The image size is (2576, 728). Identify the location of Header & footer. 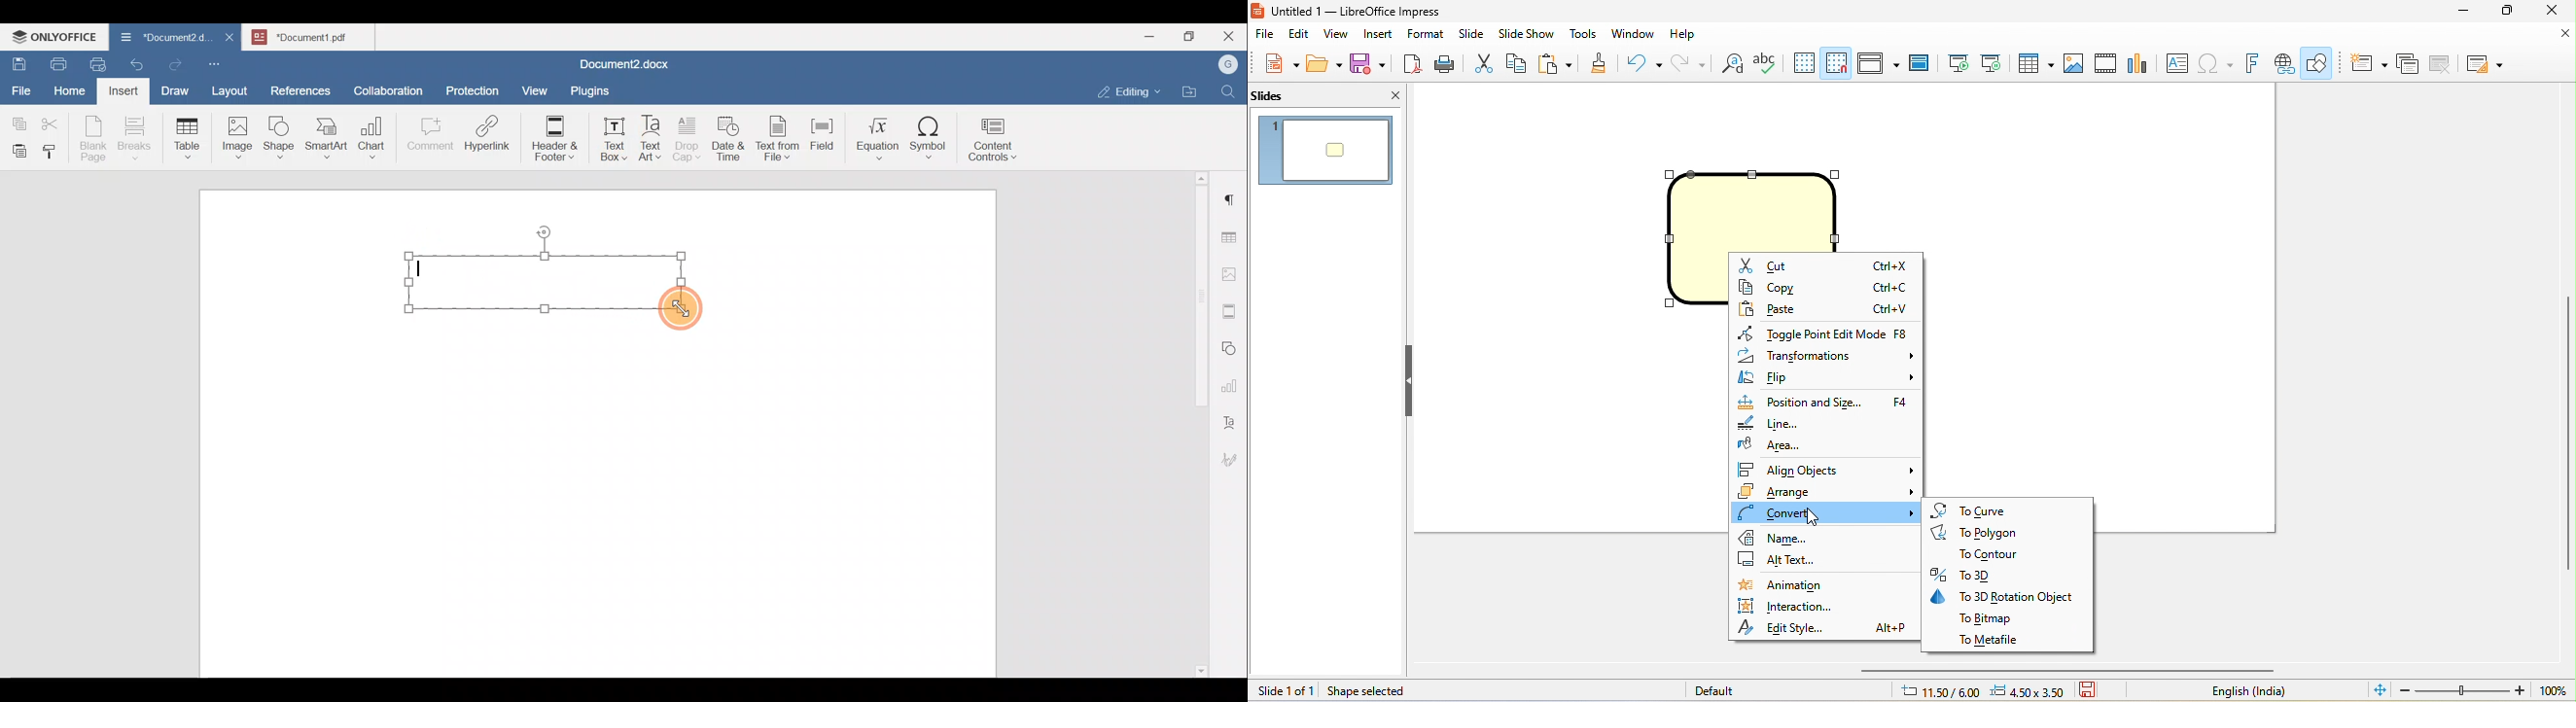
(551, 137).